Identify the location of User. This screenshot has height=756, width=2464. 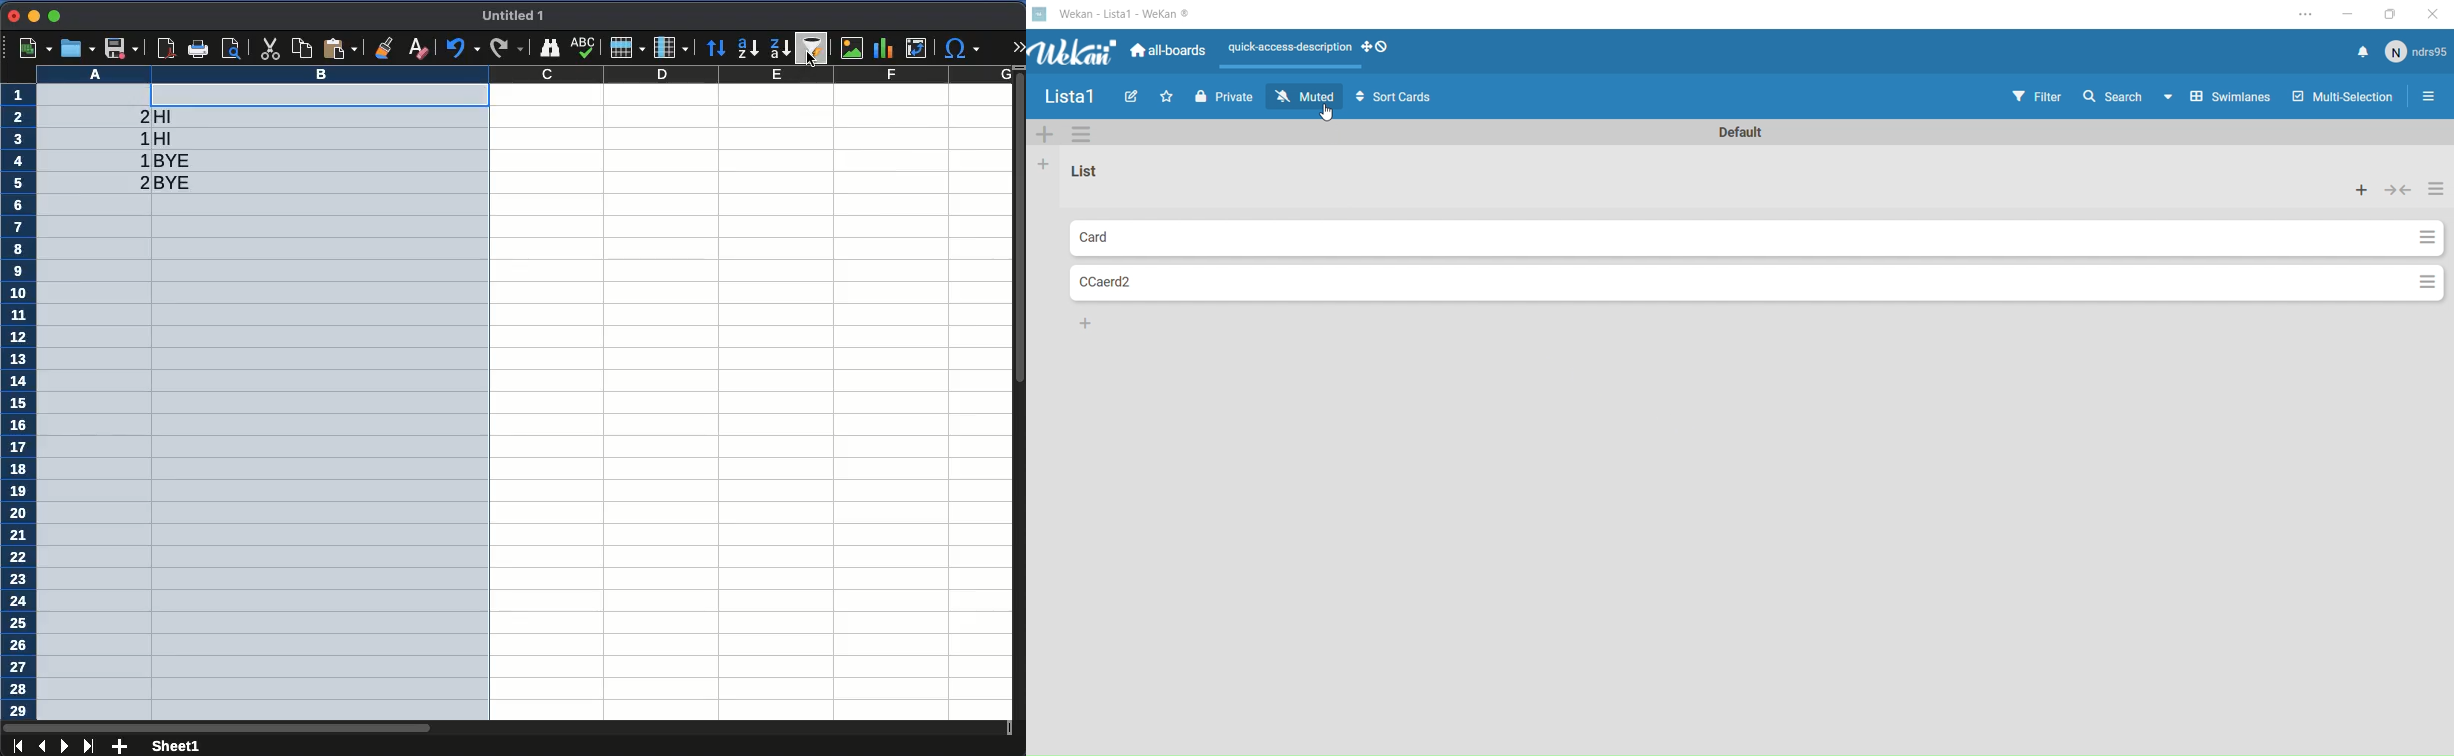
(2420, 53).